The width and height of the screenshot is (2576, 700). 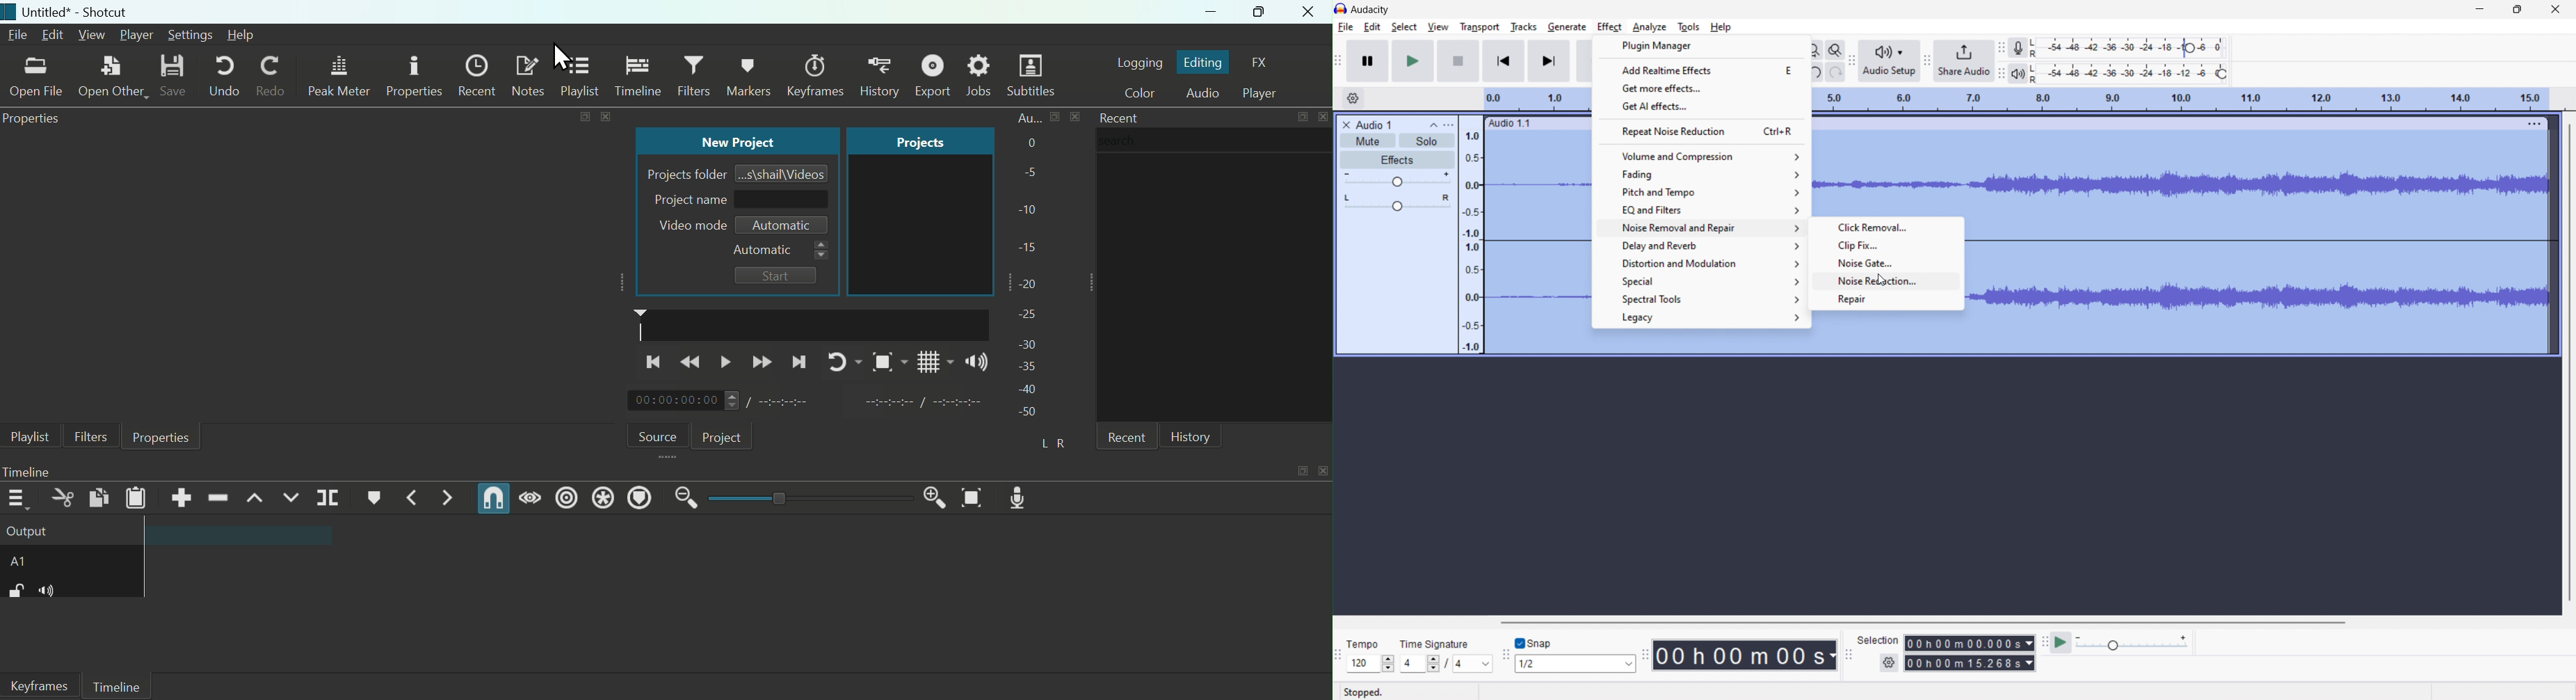 What do you see at coordinates (763, 360) in the screenshot?
I see `Forward` at bounding box center [763, 360].